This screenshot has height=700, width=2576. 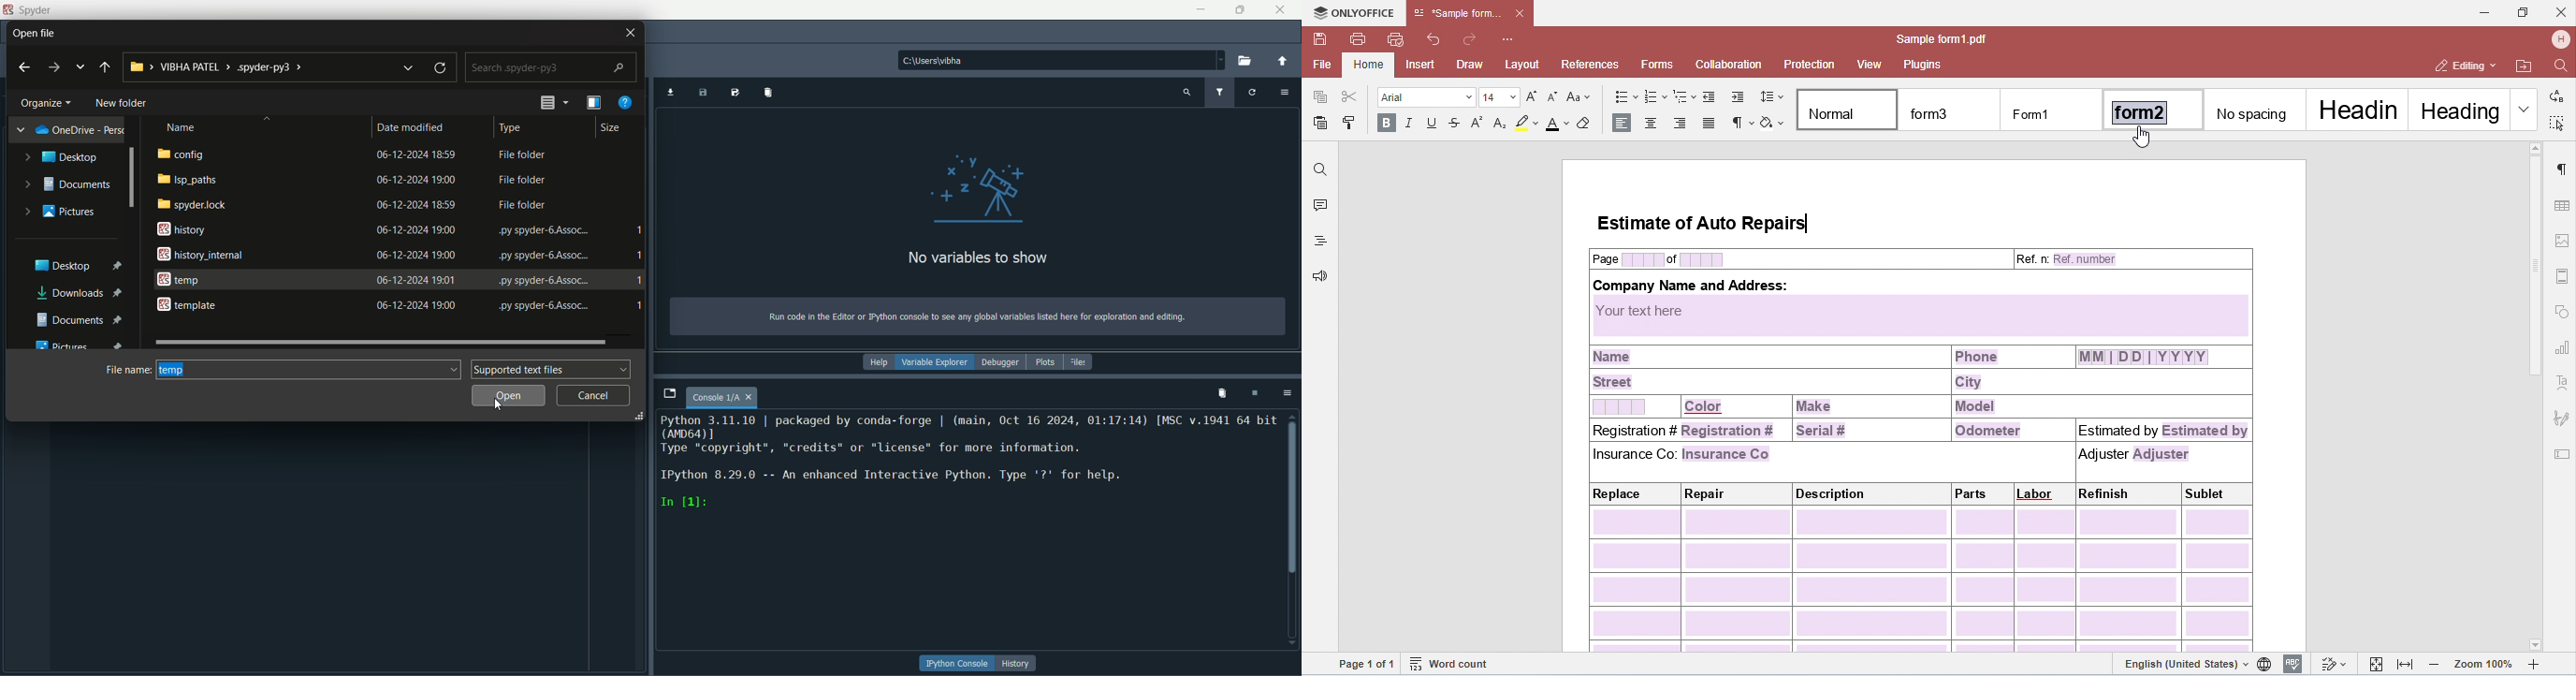 I want to click on page name, so click(x=725, y=398).